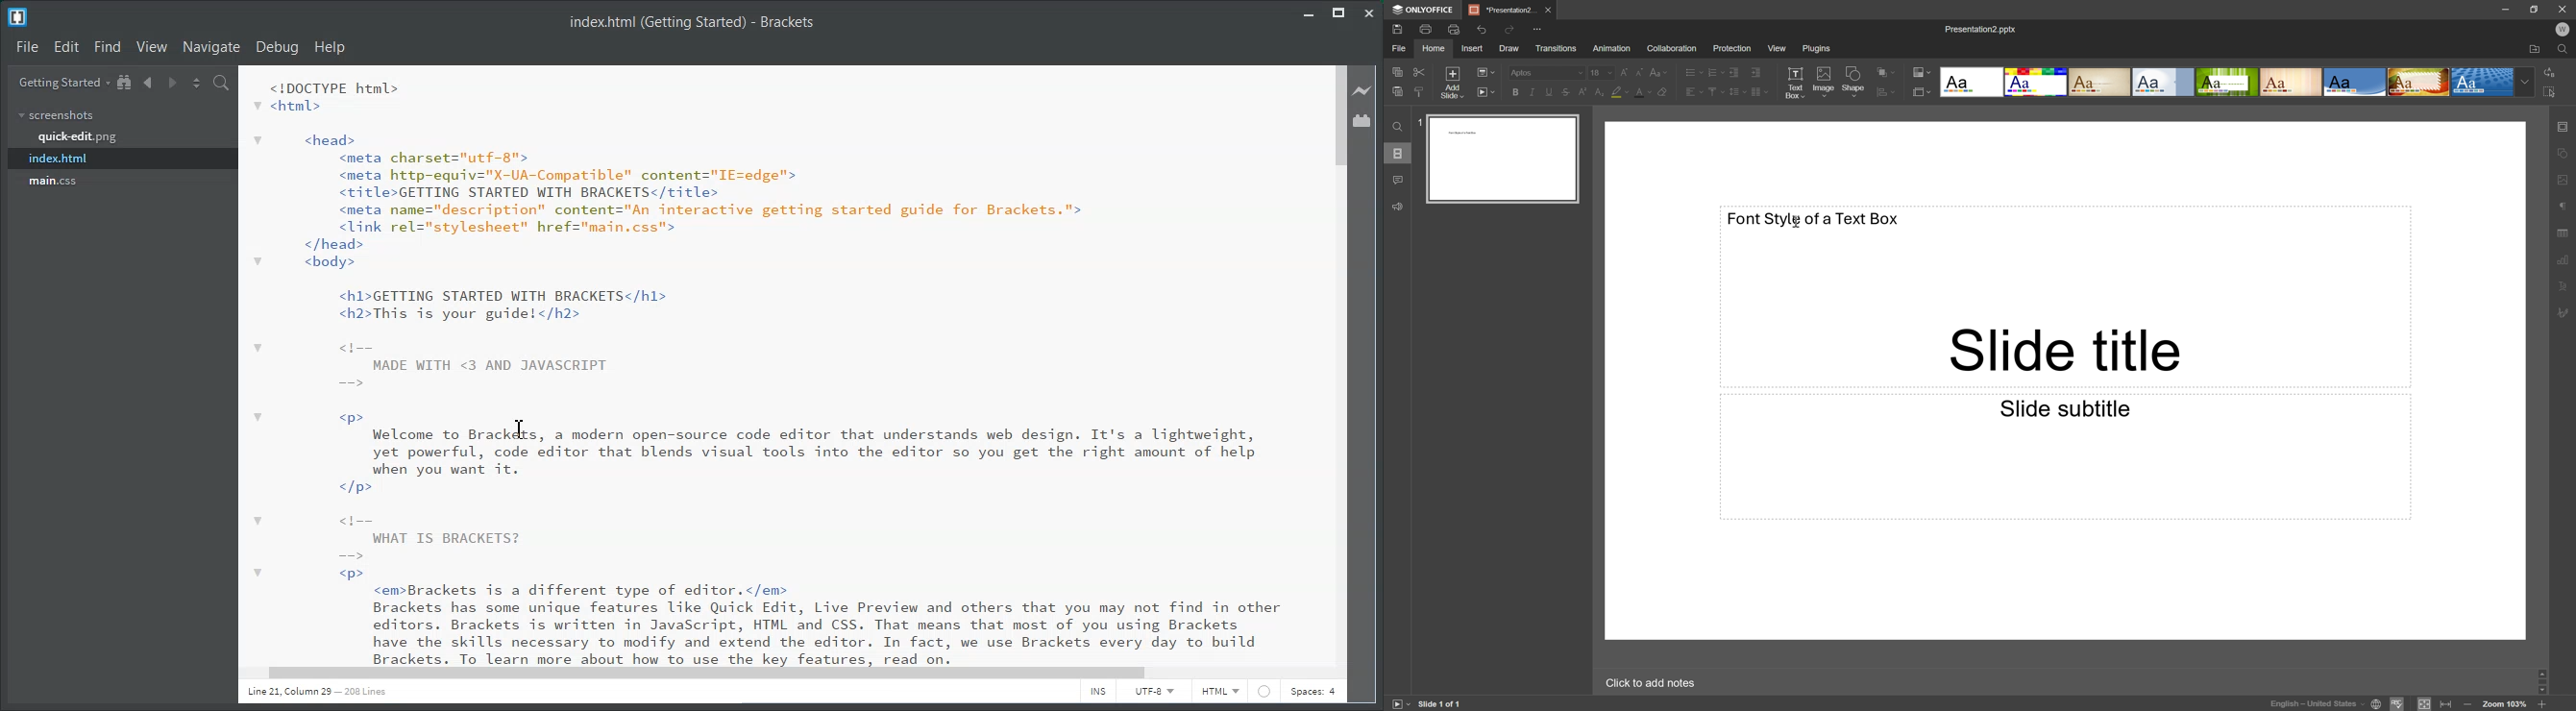  I want to click on Collaboration, so click(1673, 46).